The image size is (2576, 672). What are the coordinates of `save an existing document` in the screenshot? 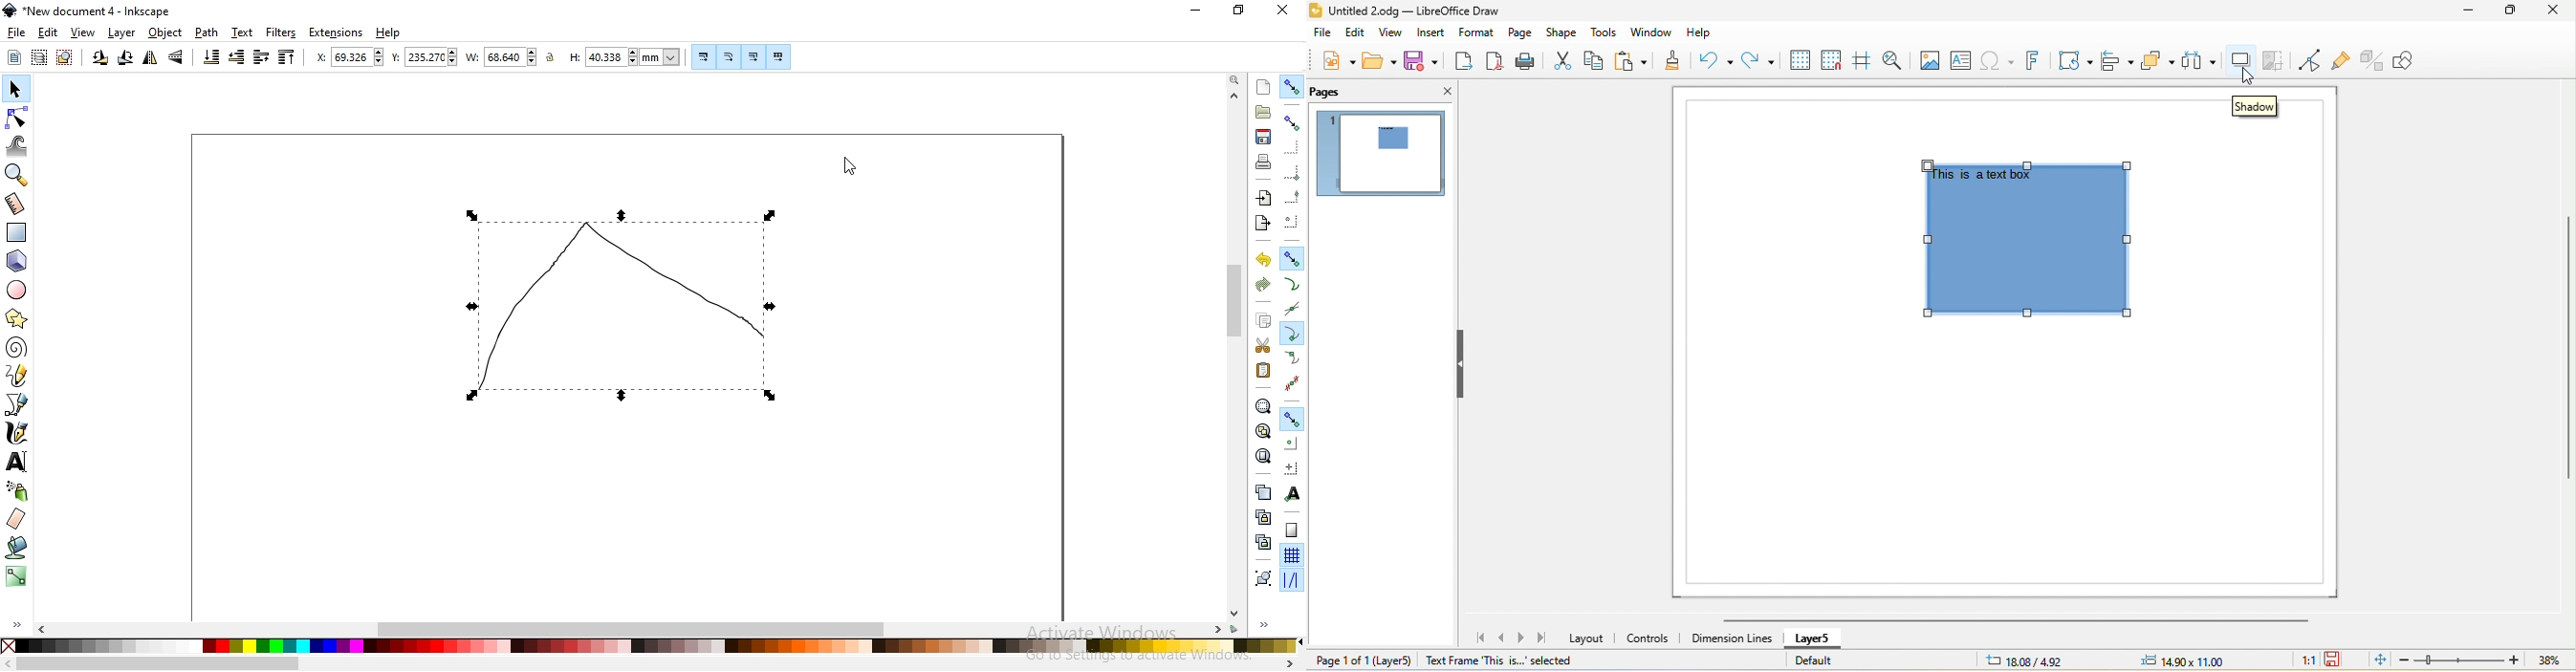 It's located at (1263, 136).